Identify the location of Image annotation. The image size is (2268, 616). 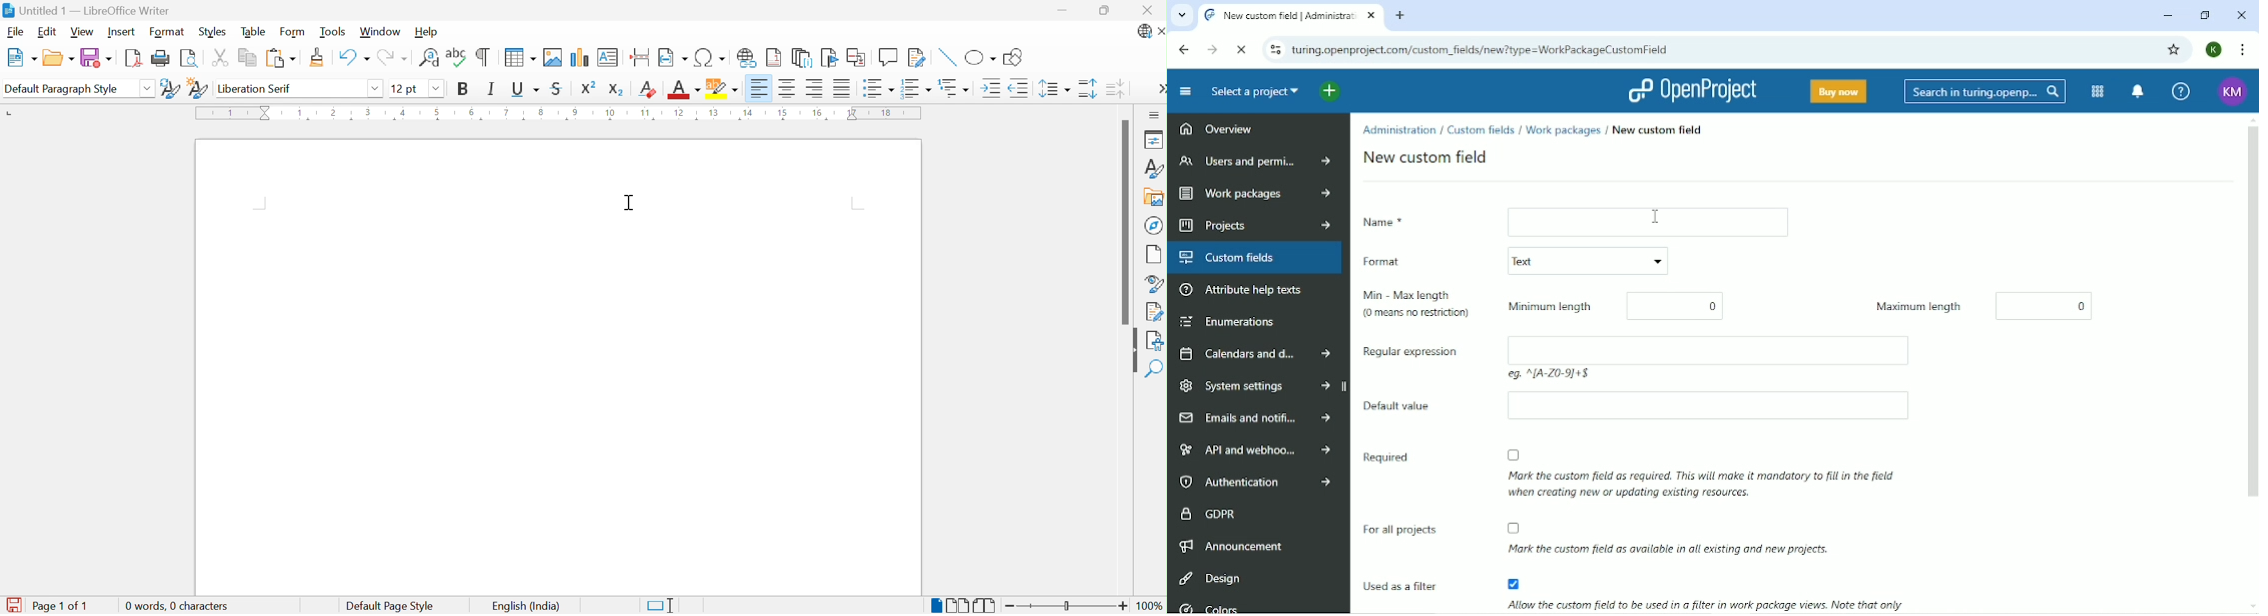
(948, 57).